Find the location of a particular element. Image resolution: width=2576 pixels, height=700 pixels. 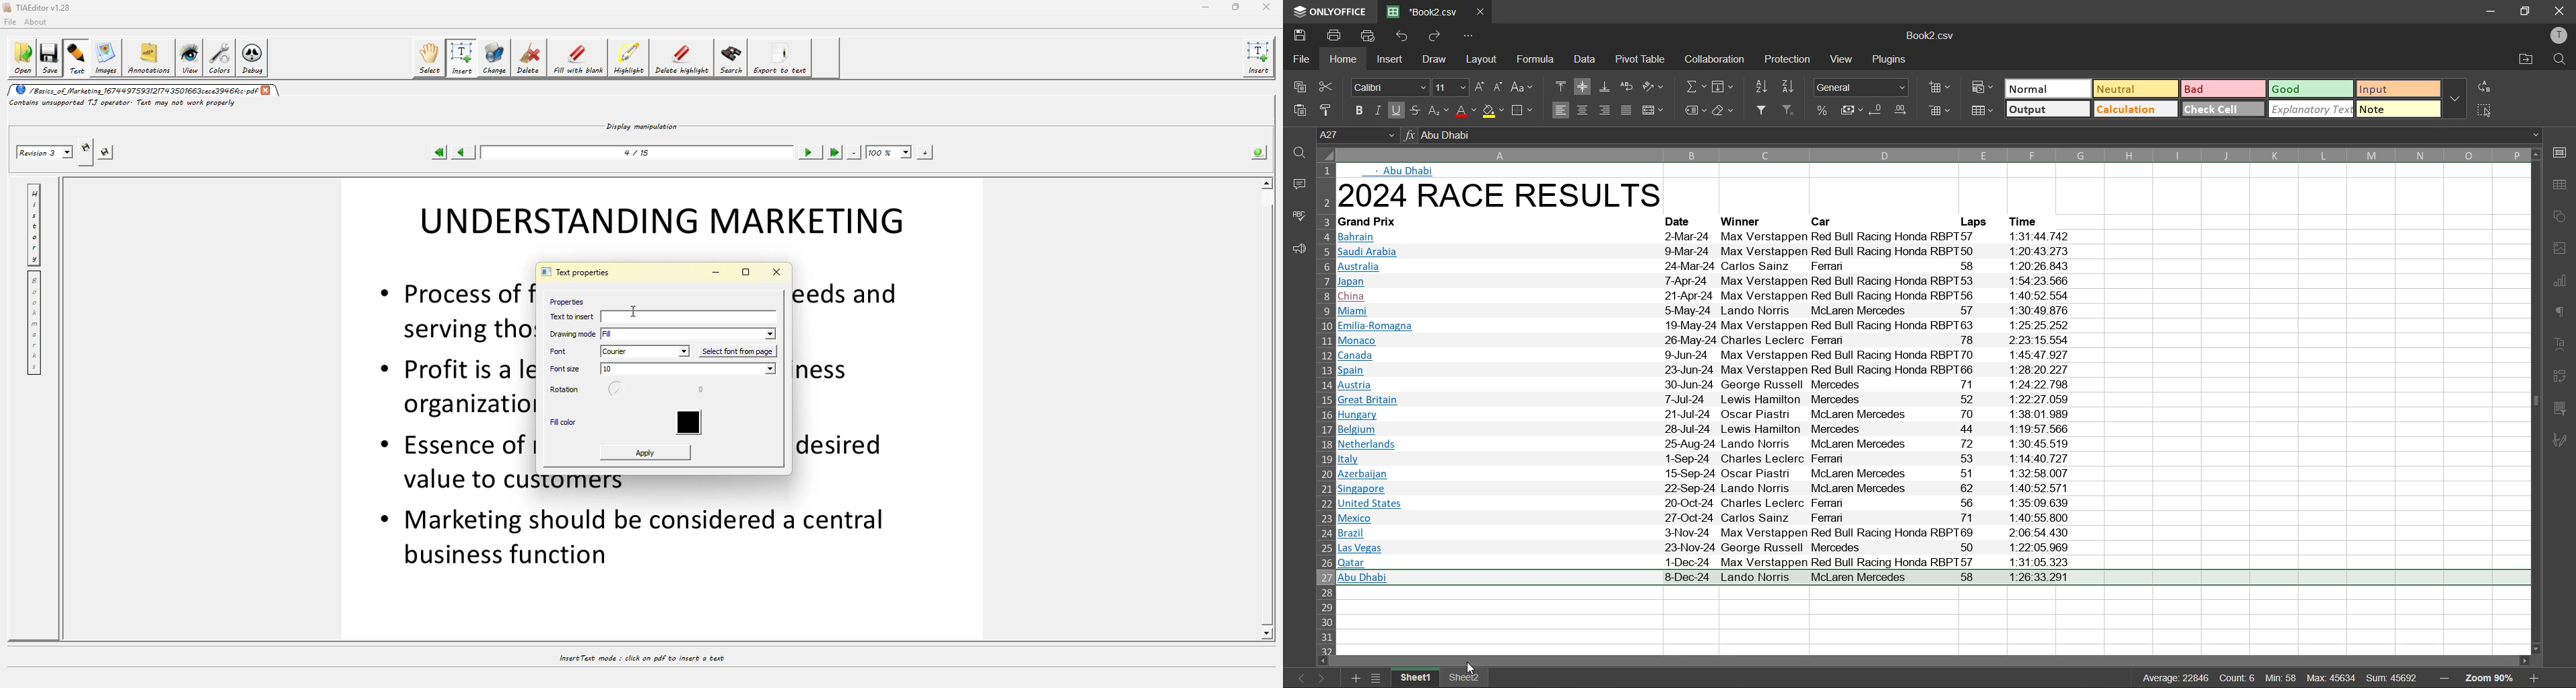

text info is located at coordinates (1702, 547).